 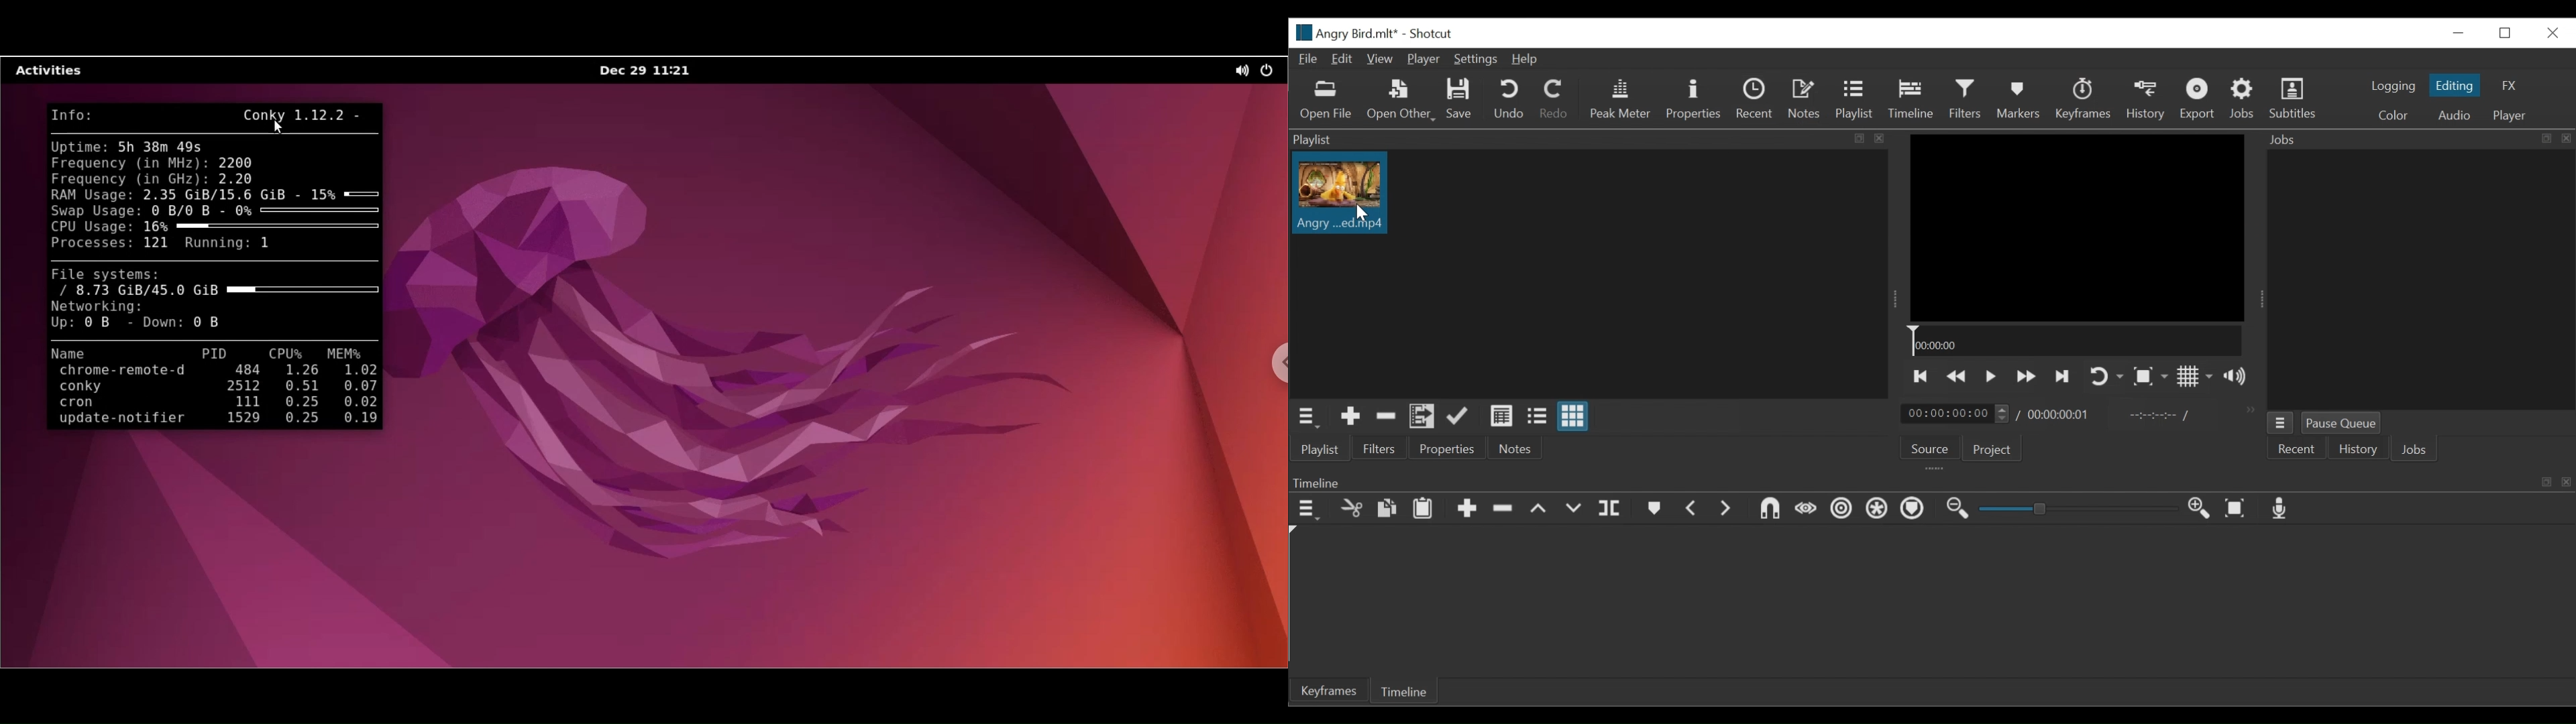 I want to click on split, so click(x=1613, y=506).